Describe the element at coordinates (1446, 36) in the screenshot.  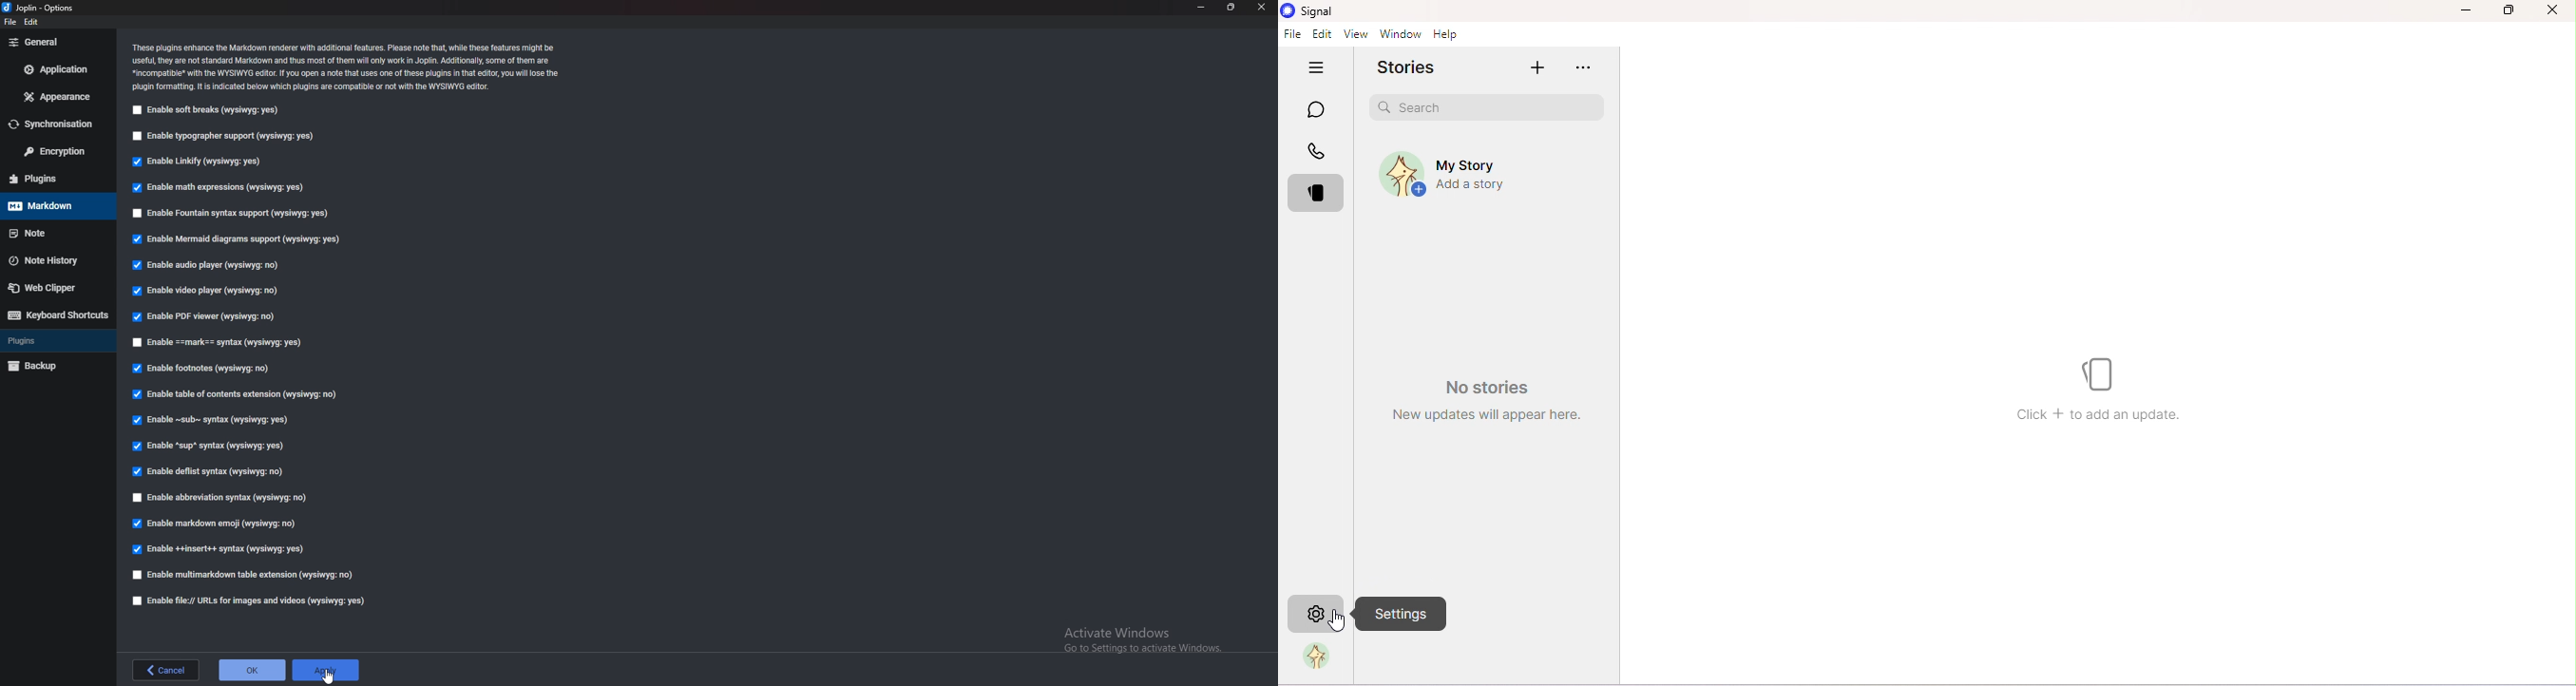
I see `Help` at that location.